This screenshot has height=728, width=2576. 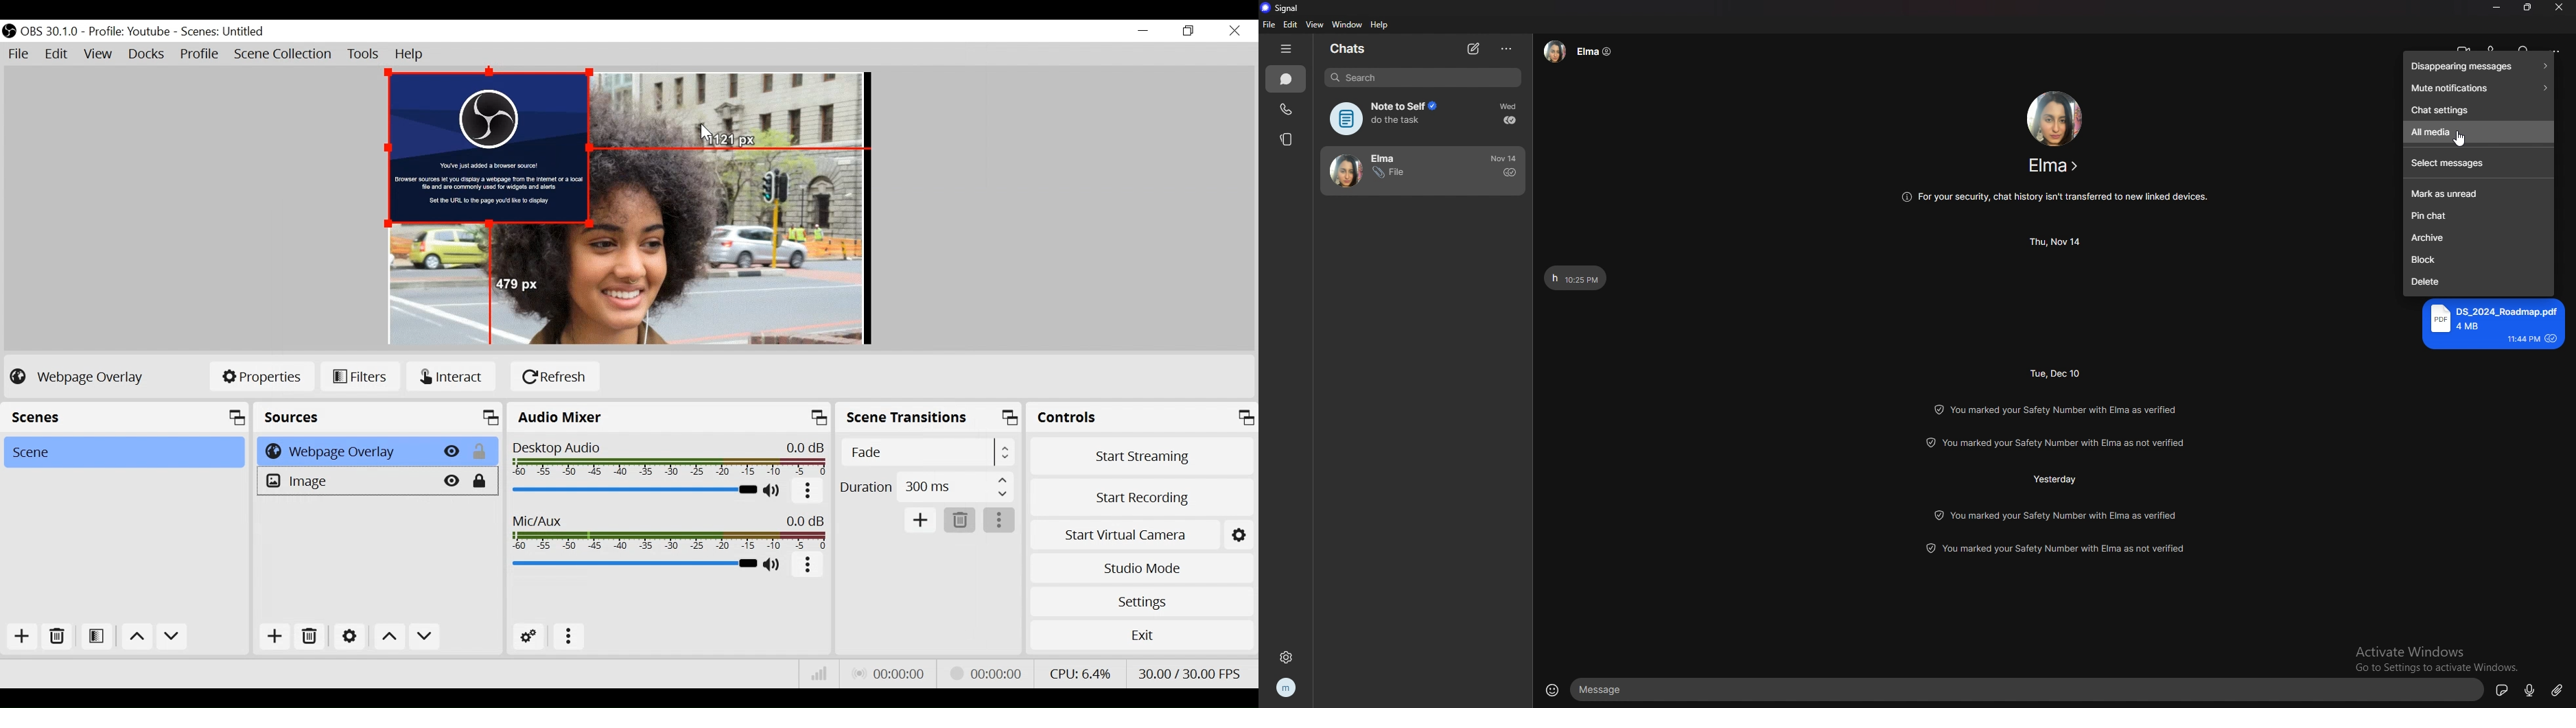 I want to click on Image, so click(x=732, y=244).